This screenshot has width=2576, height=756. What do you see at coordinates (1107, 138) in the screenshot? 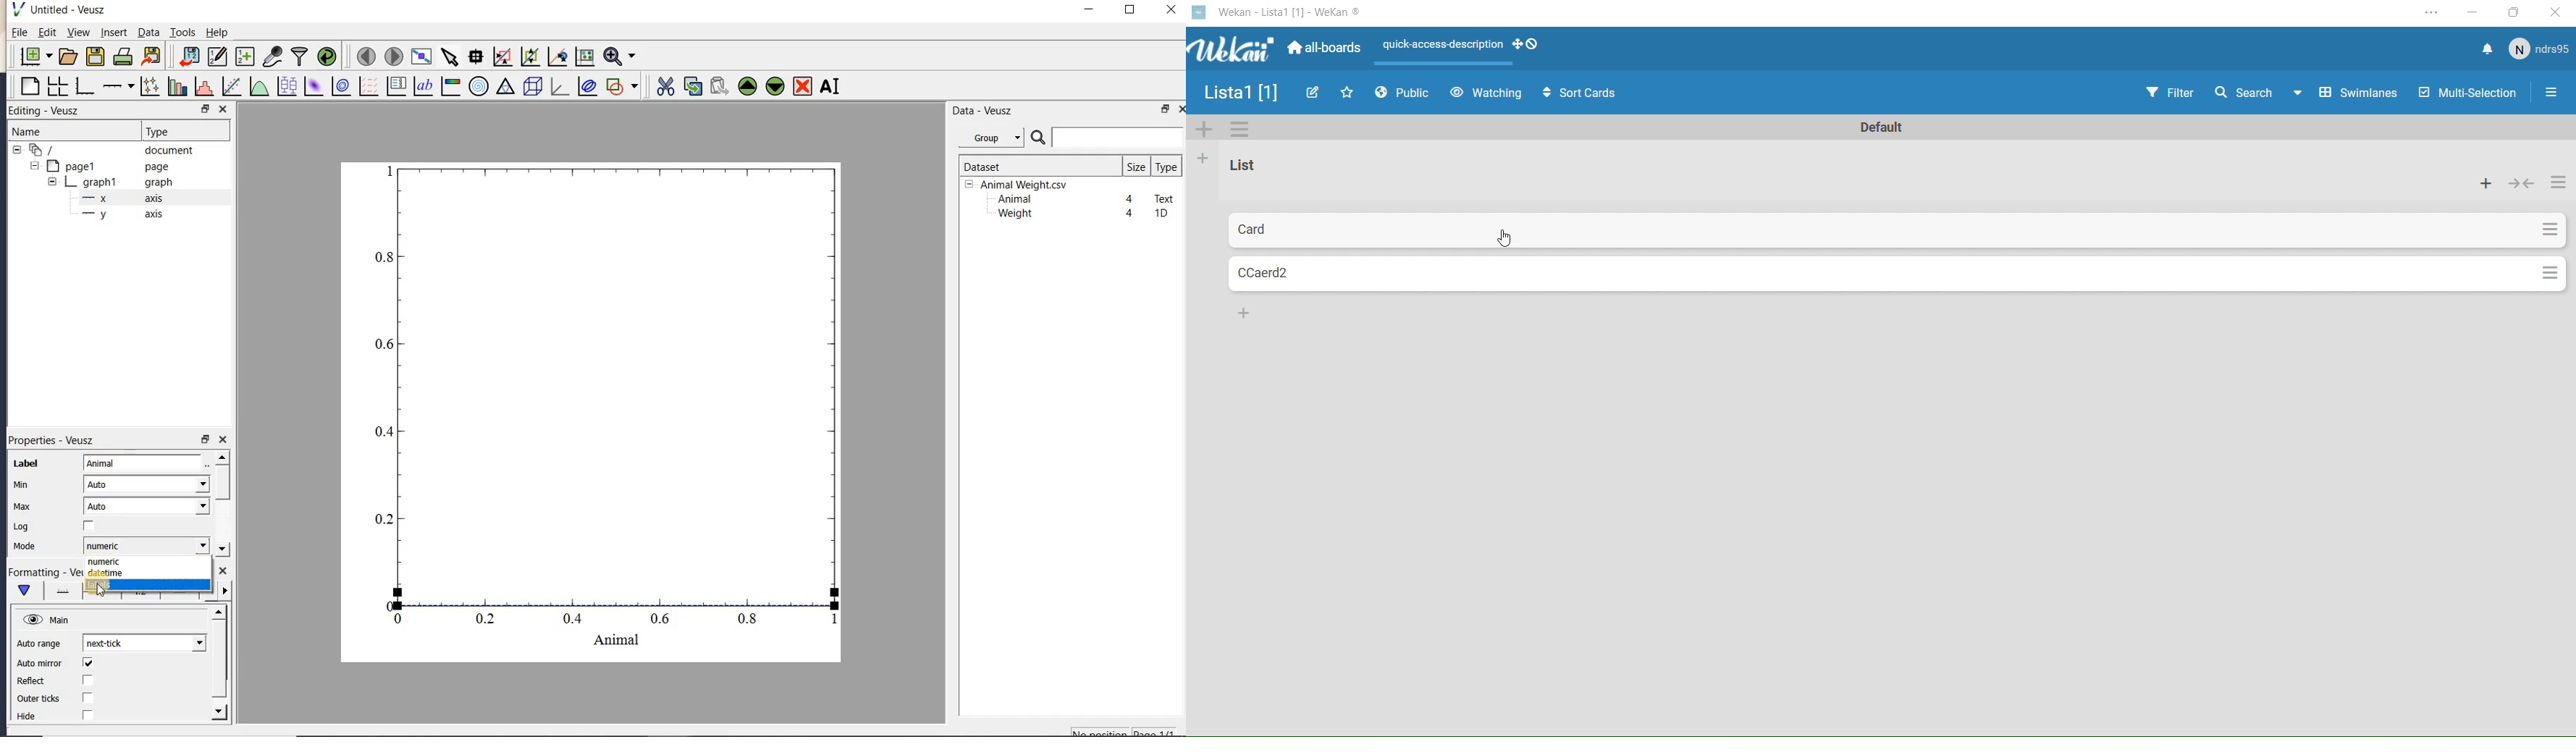
I see `search datasets` at bounding box center [1107, 138].